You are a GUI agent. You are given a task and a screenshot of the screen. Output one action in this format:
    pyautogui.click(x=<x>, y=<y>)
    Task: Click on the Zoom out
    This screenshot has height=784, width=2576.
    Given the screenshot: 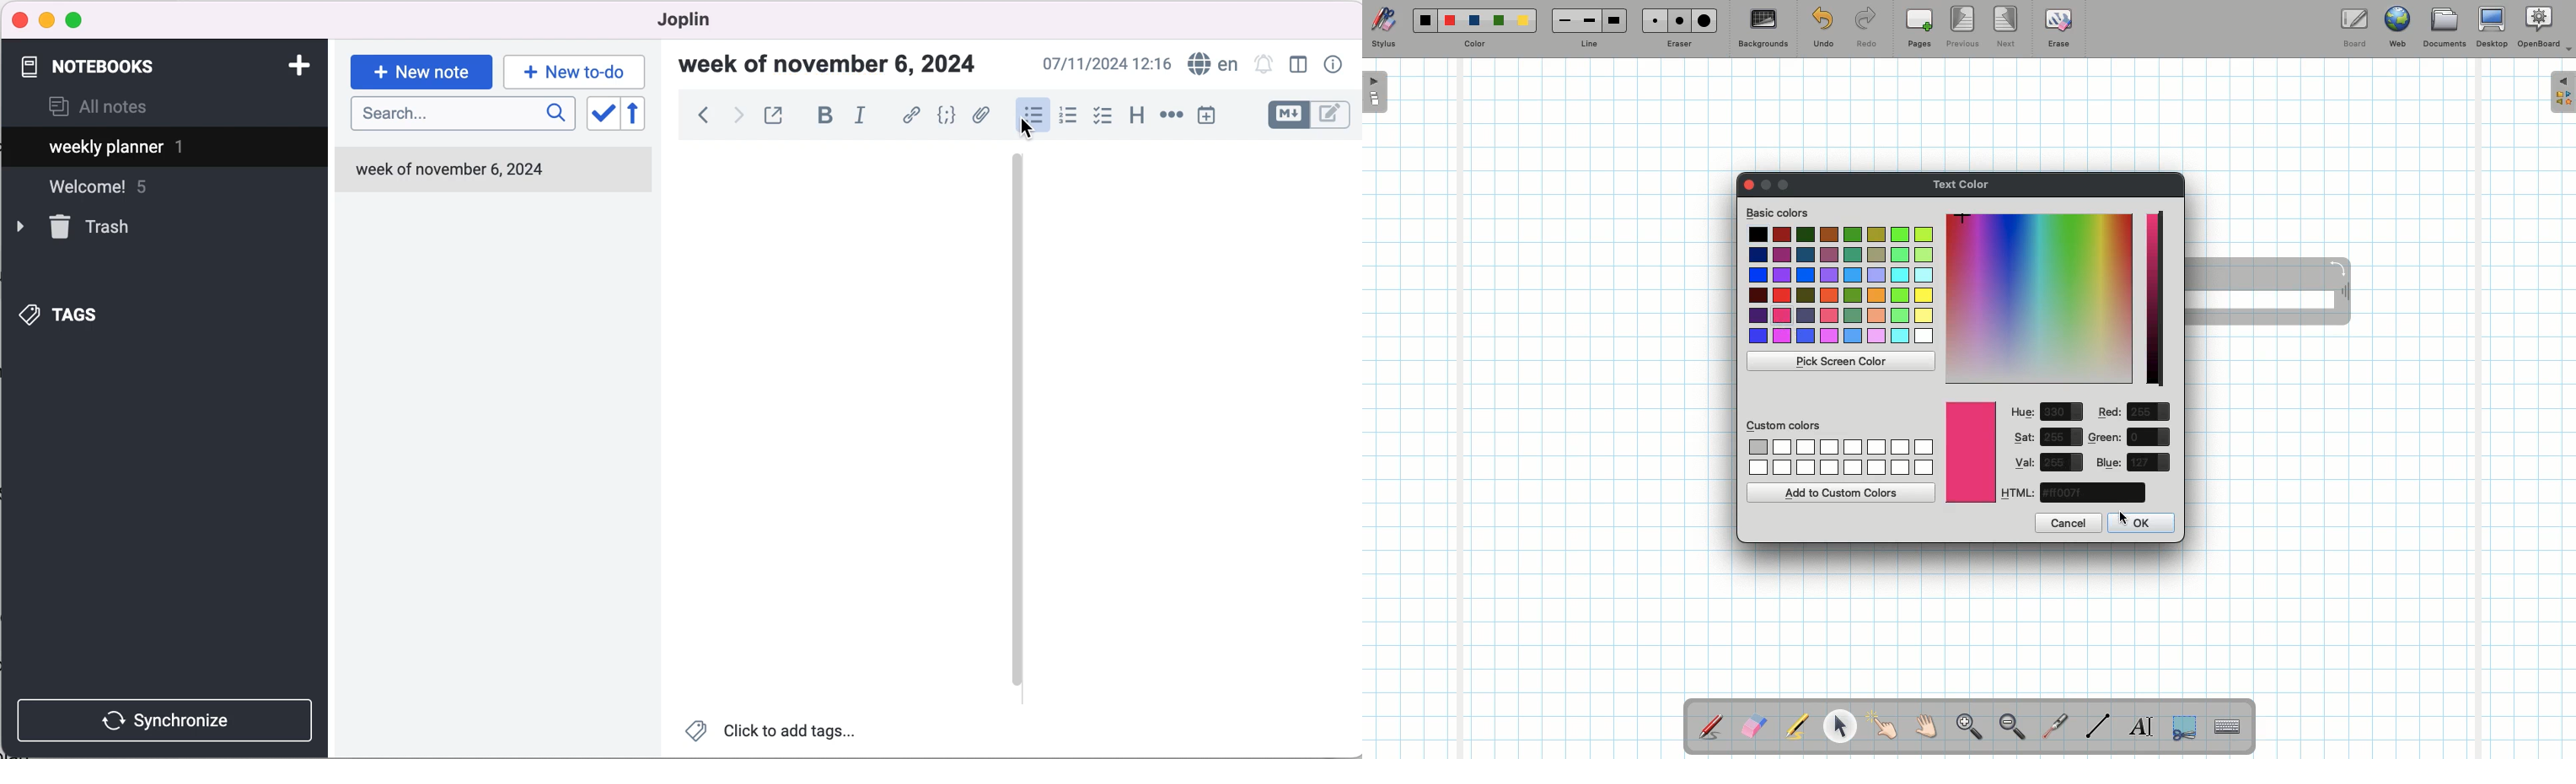 What is the action you would take?
    pyautogui.click(x=2012, y=728)
    